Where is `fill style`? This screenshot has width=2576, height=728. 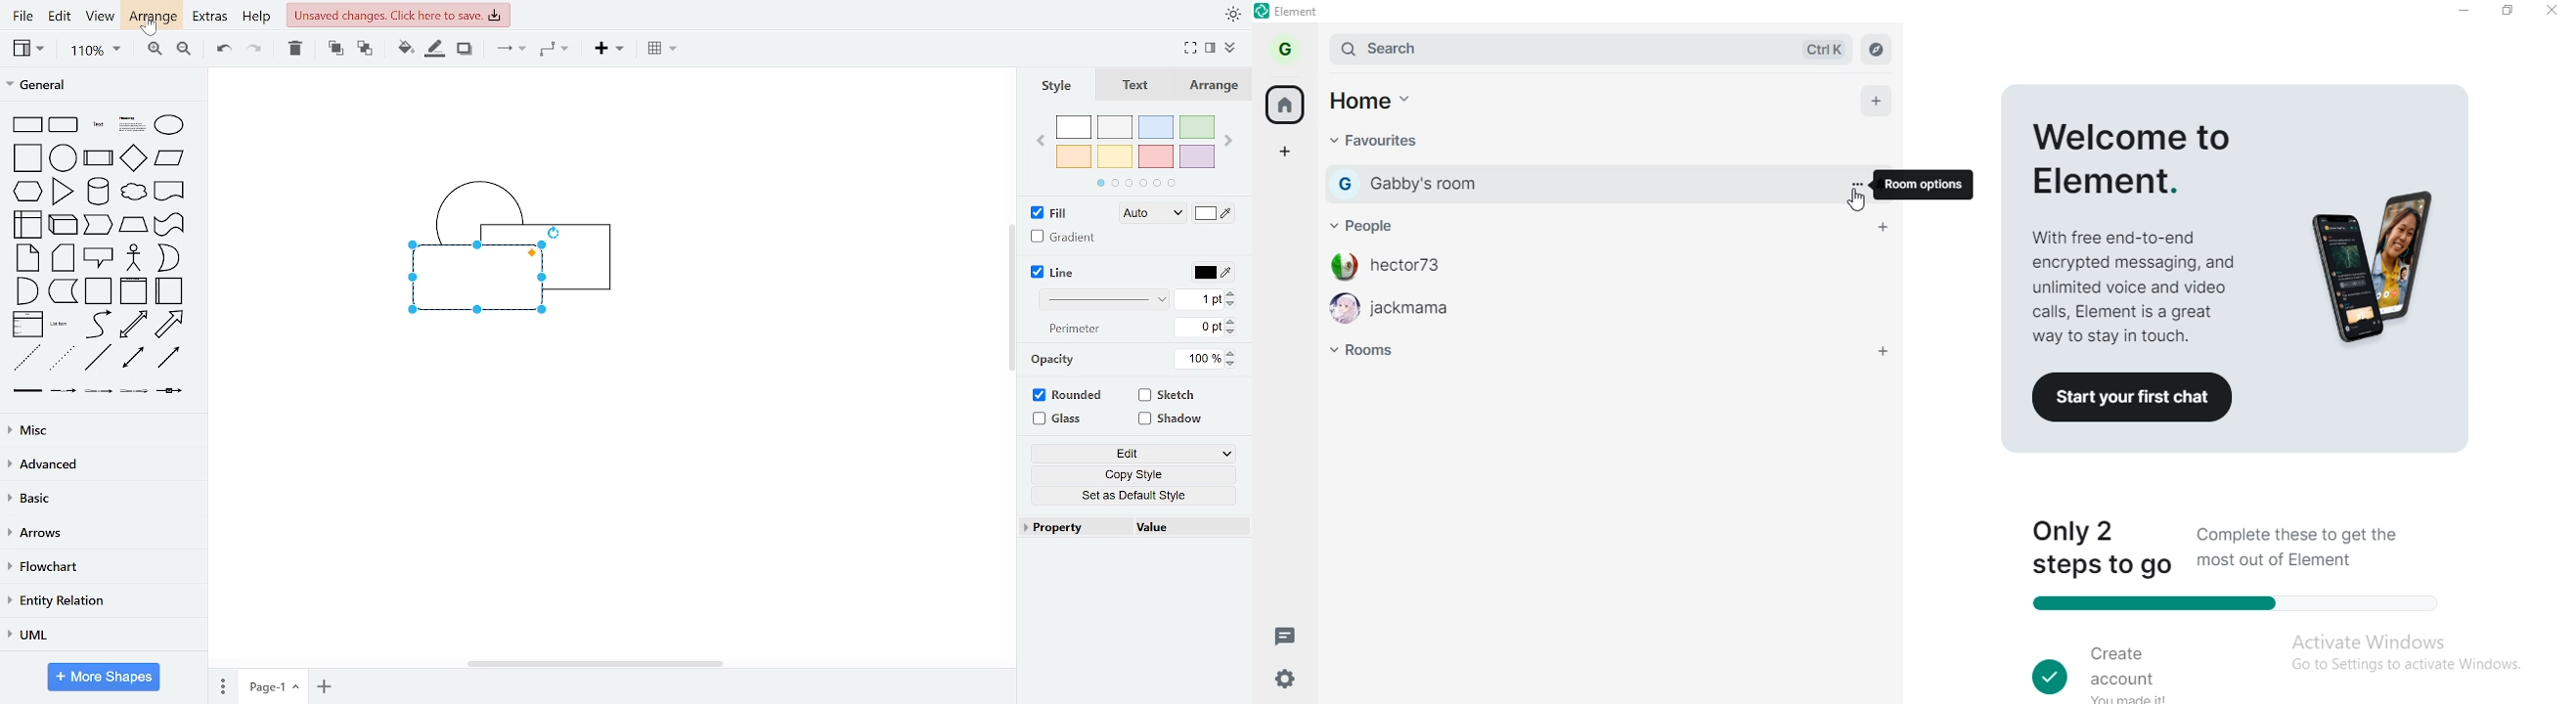 fill style is located at coordinates (1152, 214).